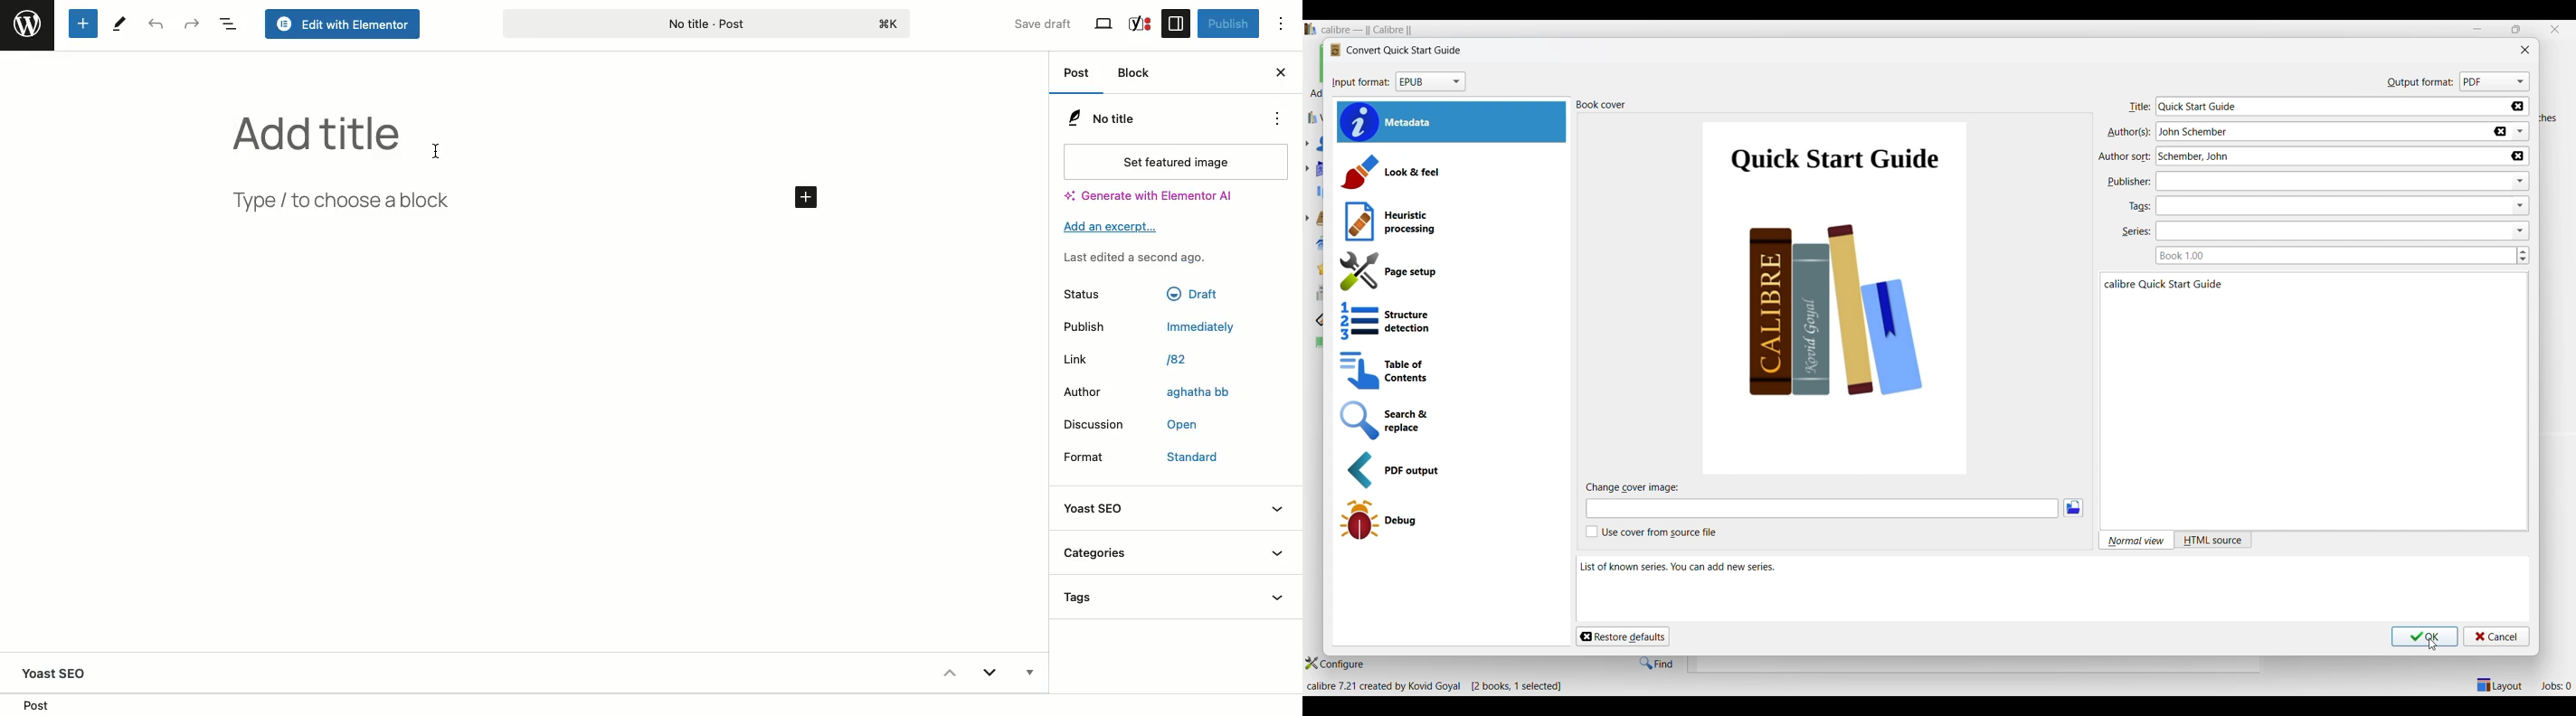 The width and height of the screenshot is (2576, 728). I want to click on Last edited a second ago, so click(1135, 258).